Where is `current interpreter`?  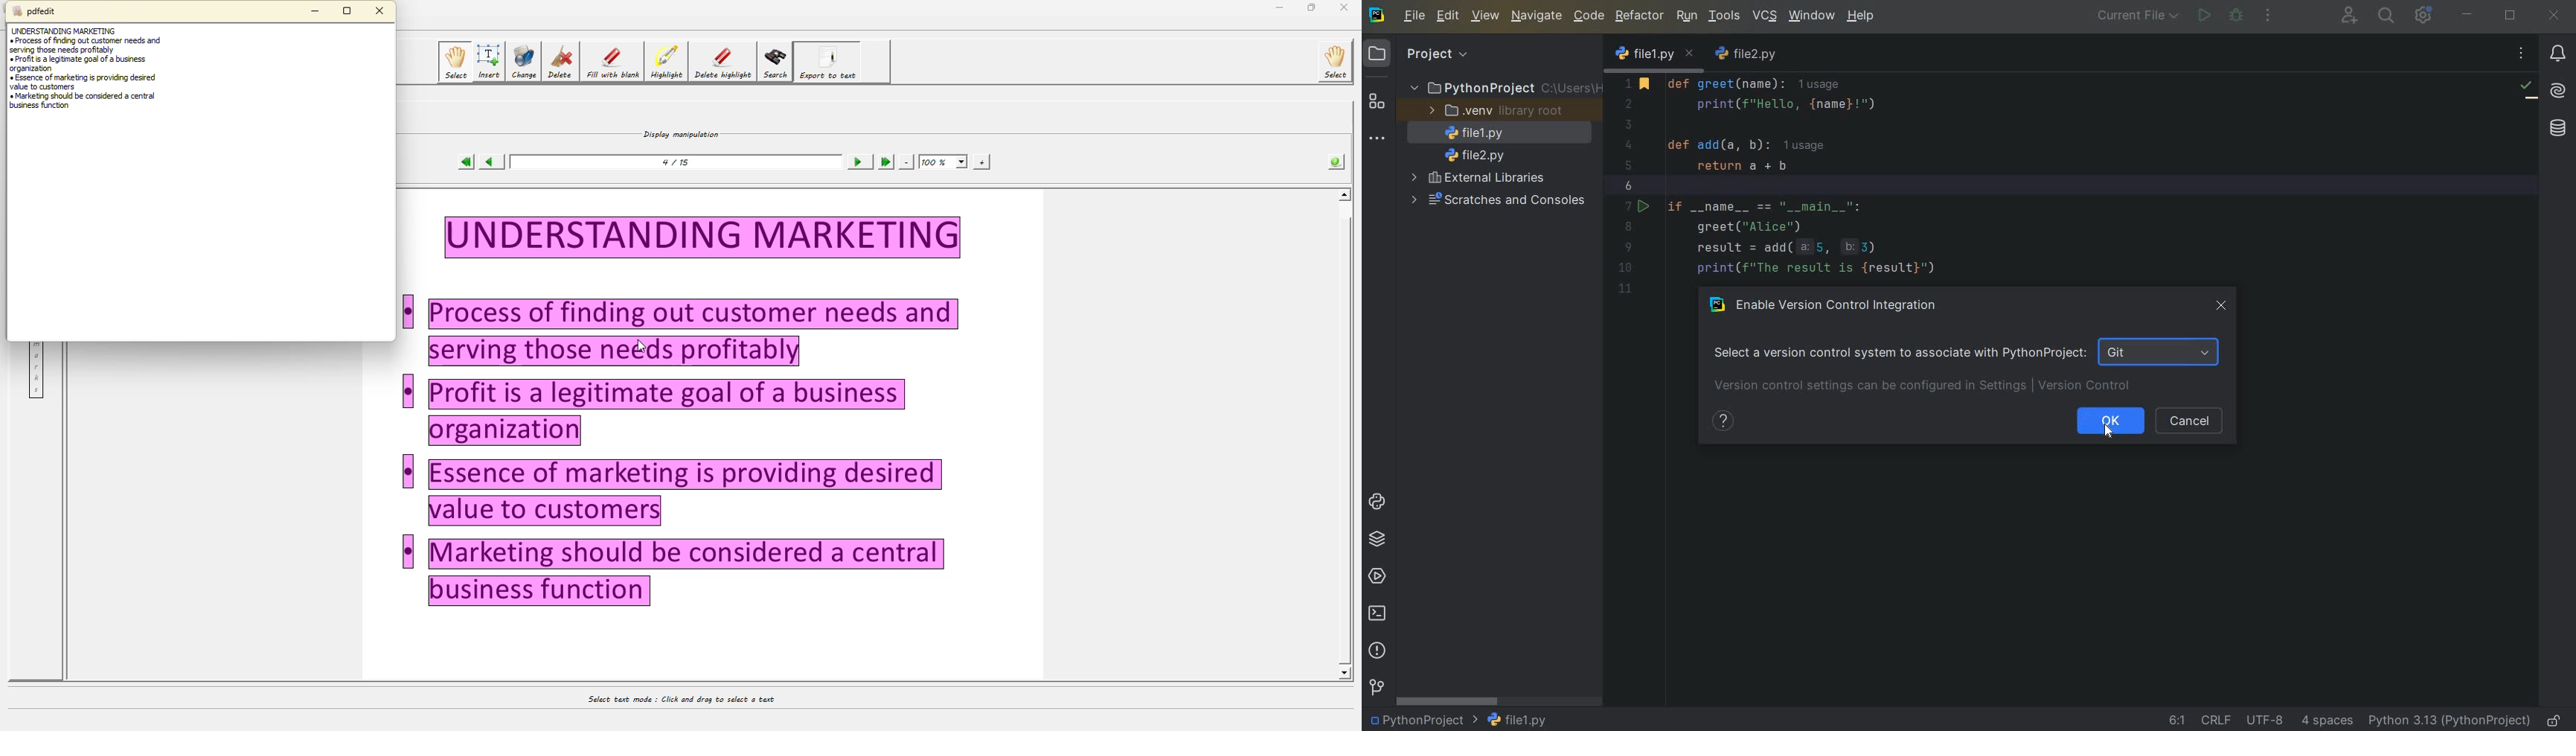
current interpreter is located at coordinates (2449, 721).